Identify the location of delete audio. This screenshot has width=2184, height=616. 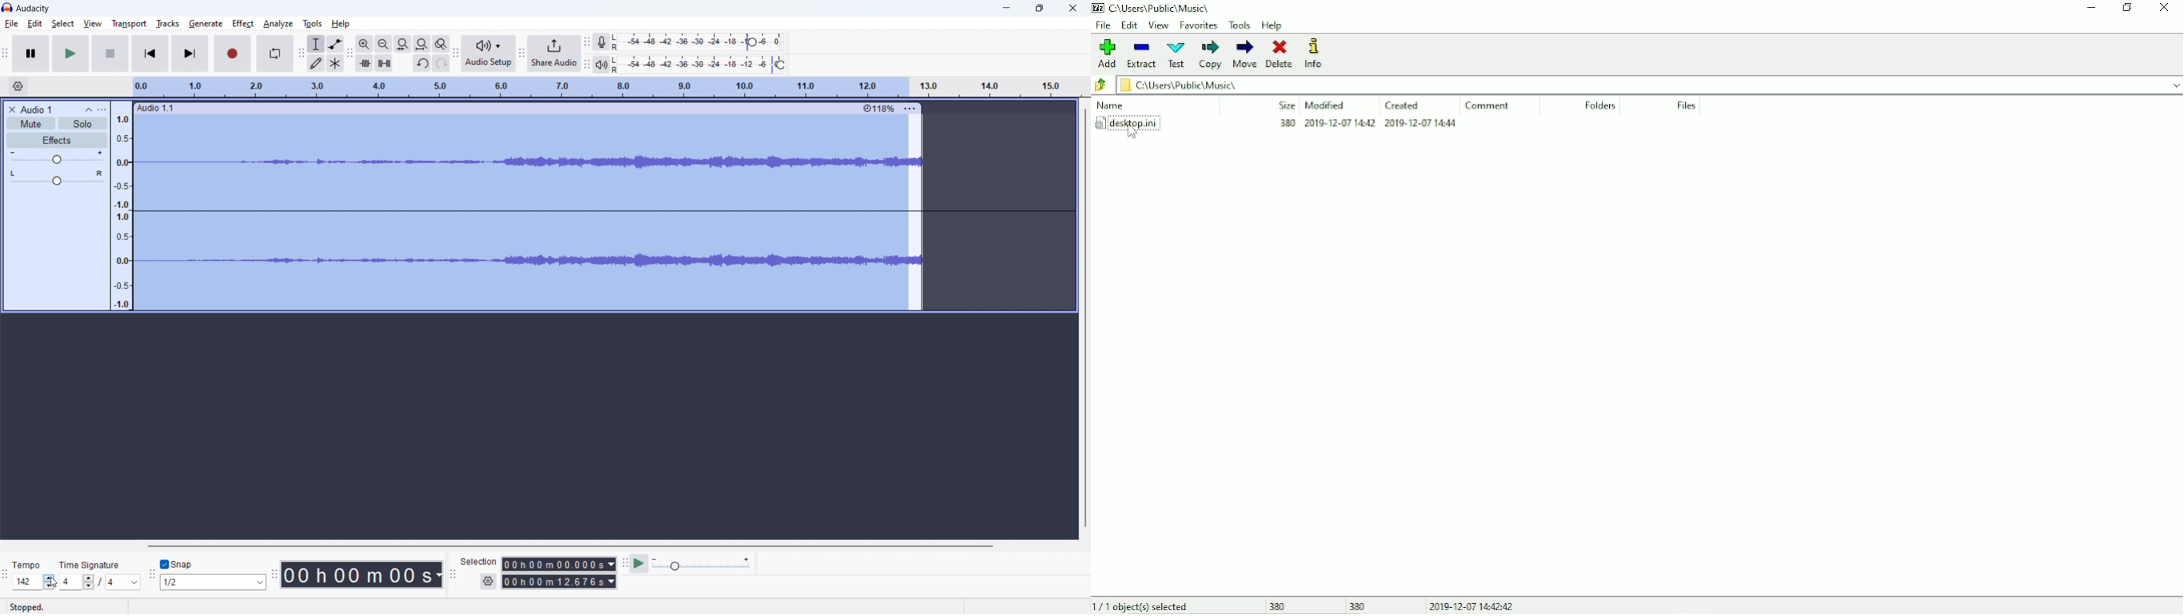
(11, 109).